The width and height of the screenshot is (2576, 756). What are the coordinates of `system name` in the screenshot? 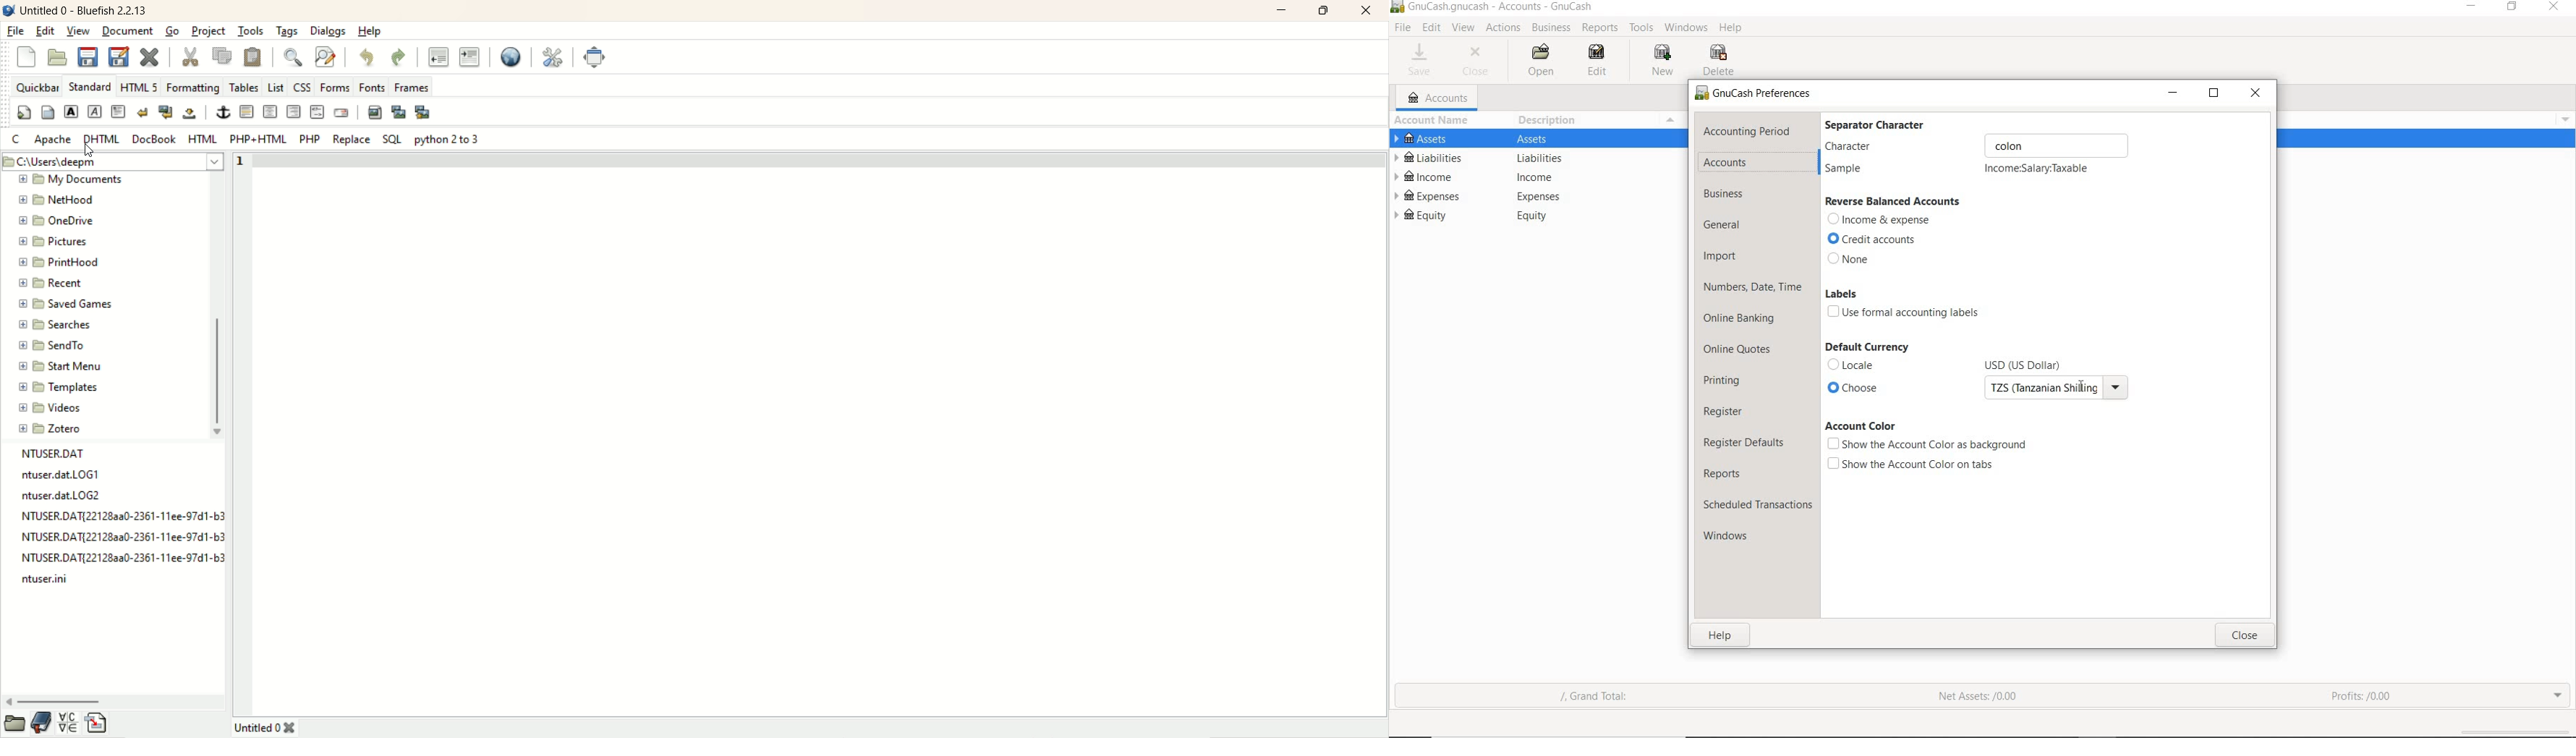 It's located at (1501, 8).